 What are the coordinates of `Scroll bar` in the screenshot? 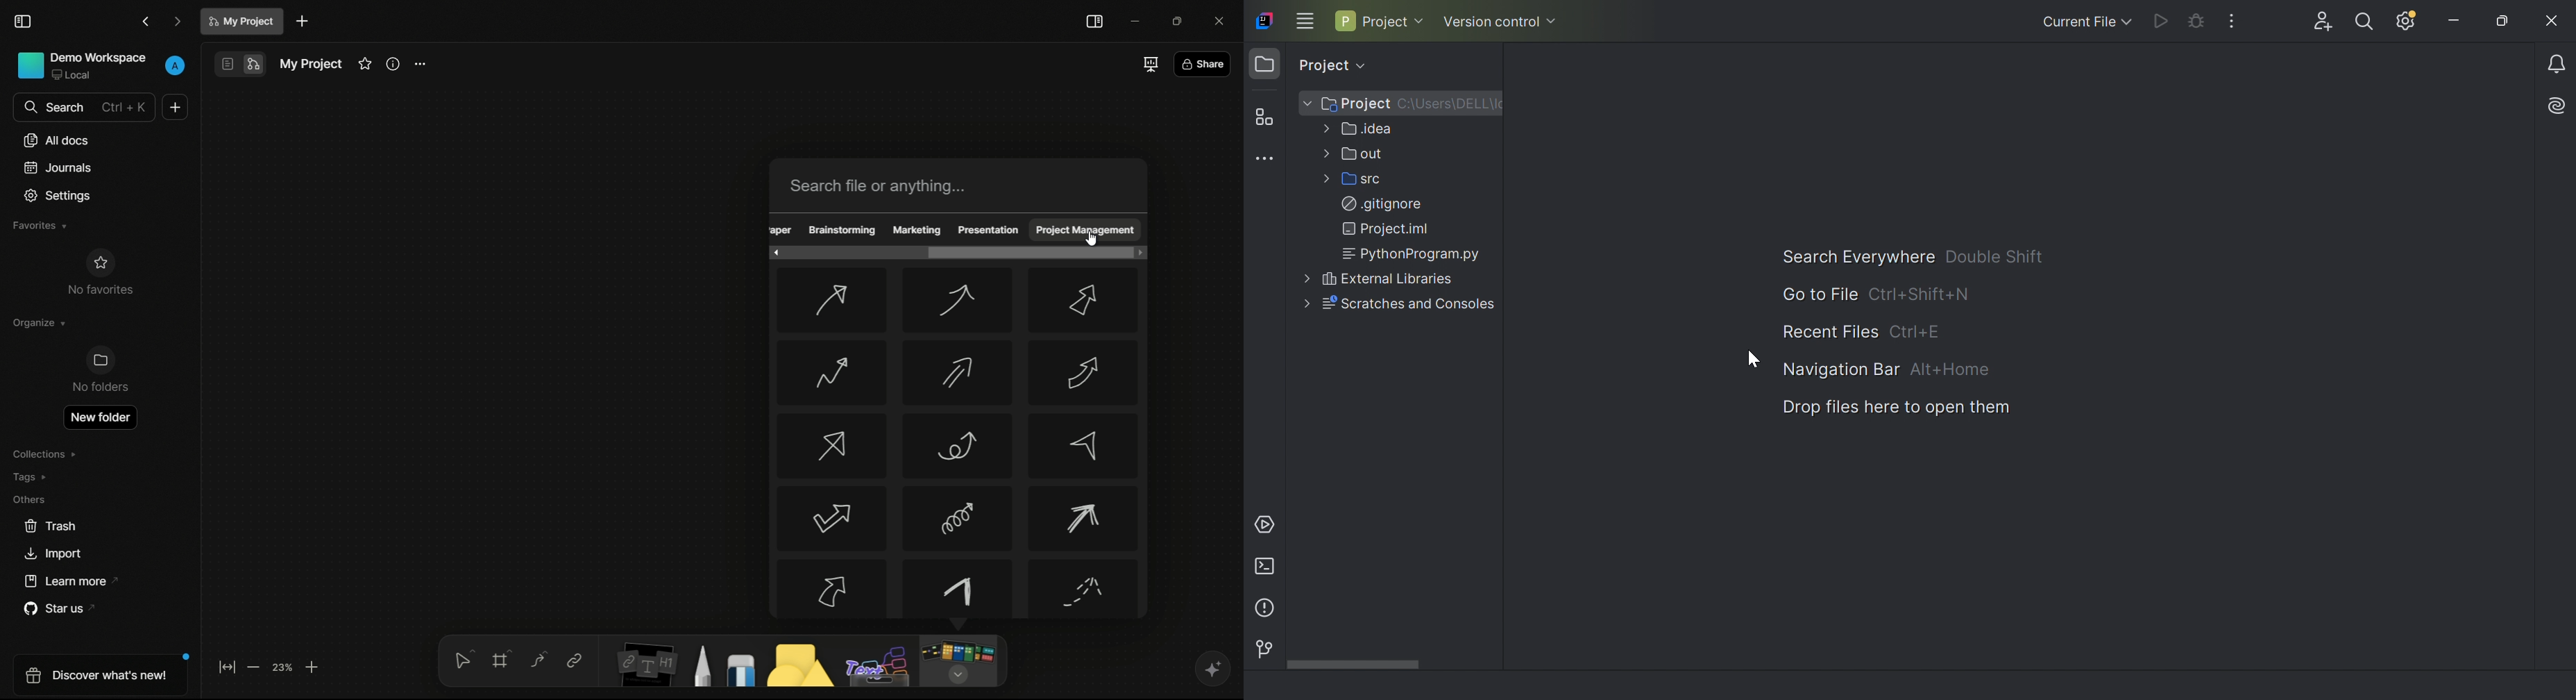 It's located at (1356, 666).